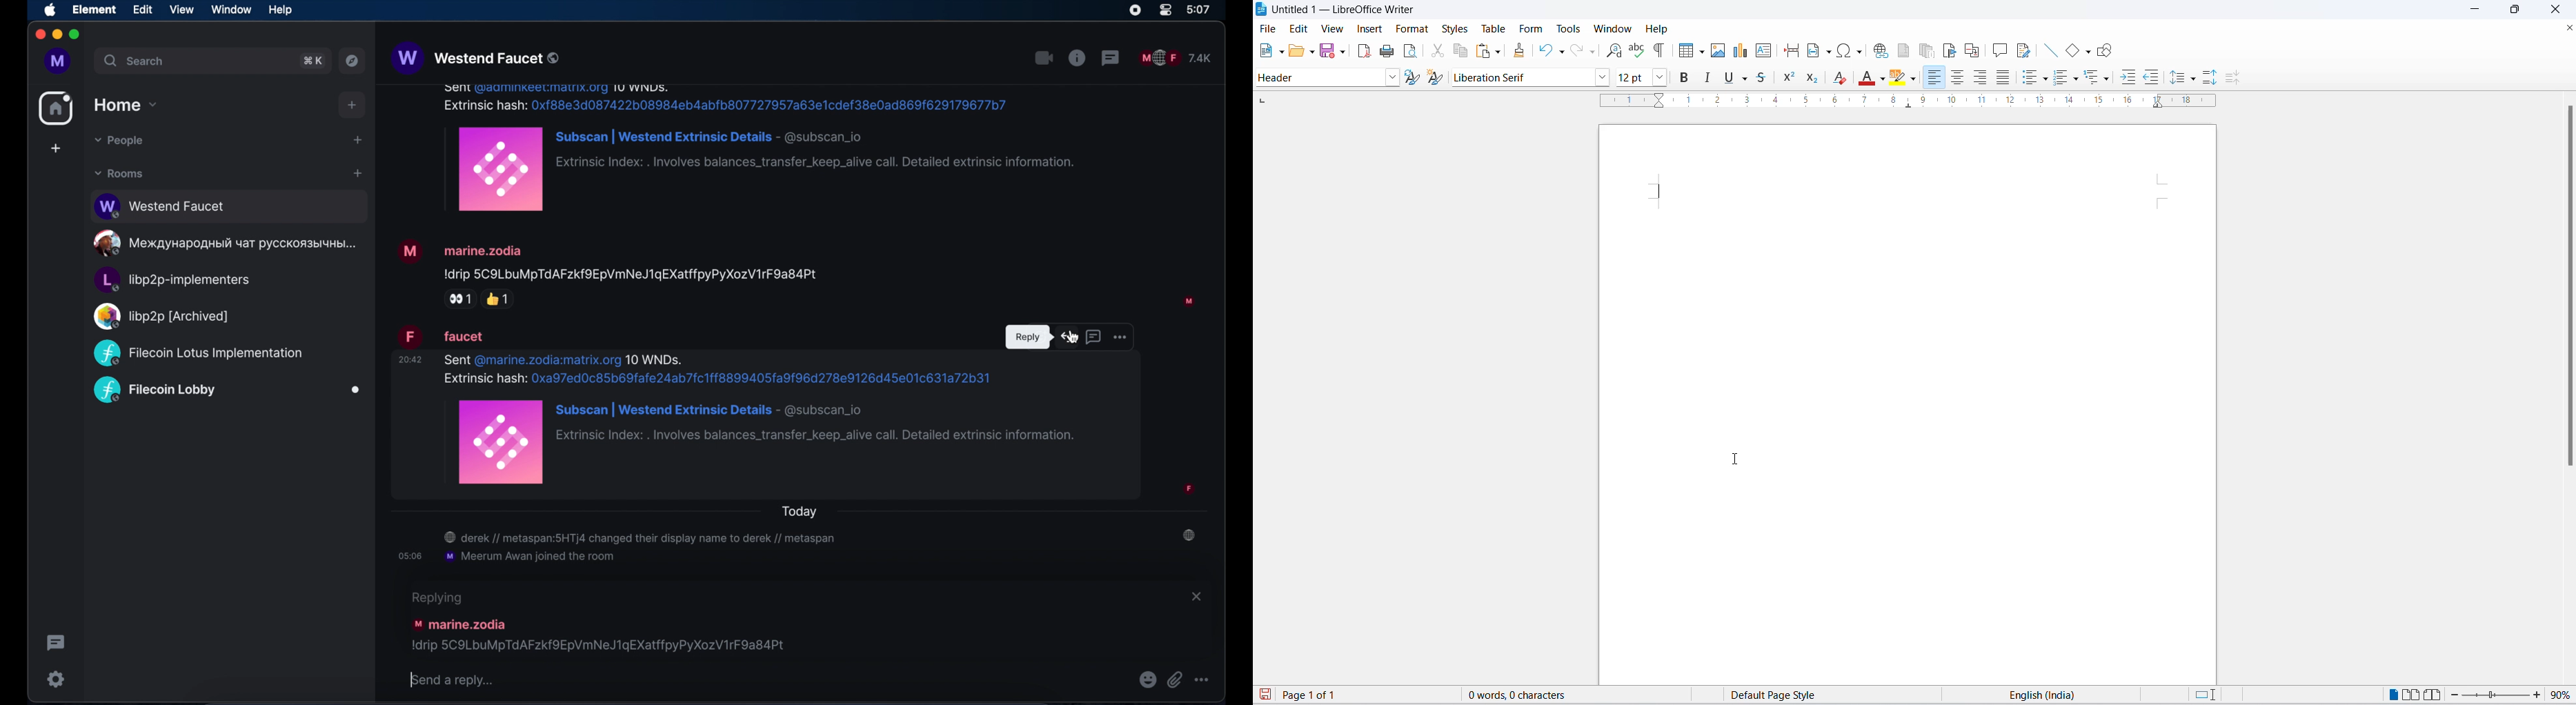  I want to click on send a reply, so click(458, 680).